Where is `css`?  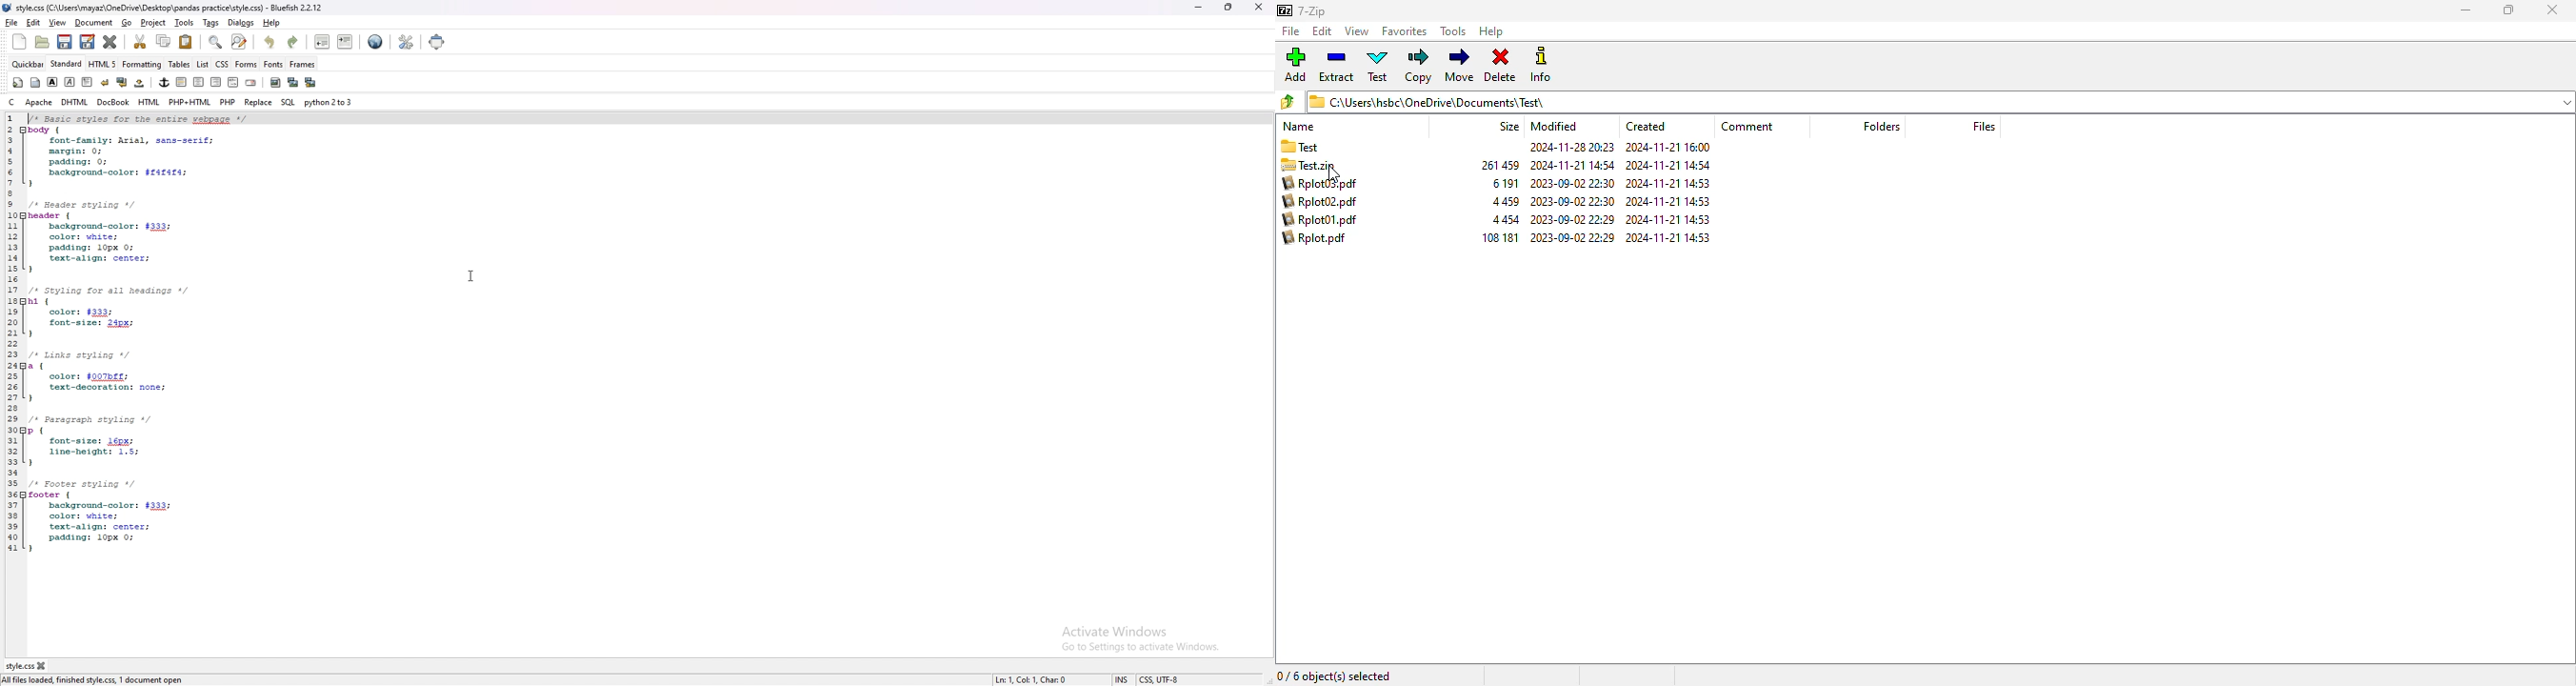 css is located at coordinates (222, 64).